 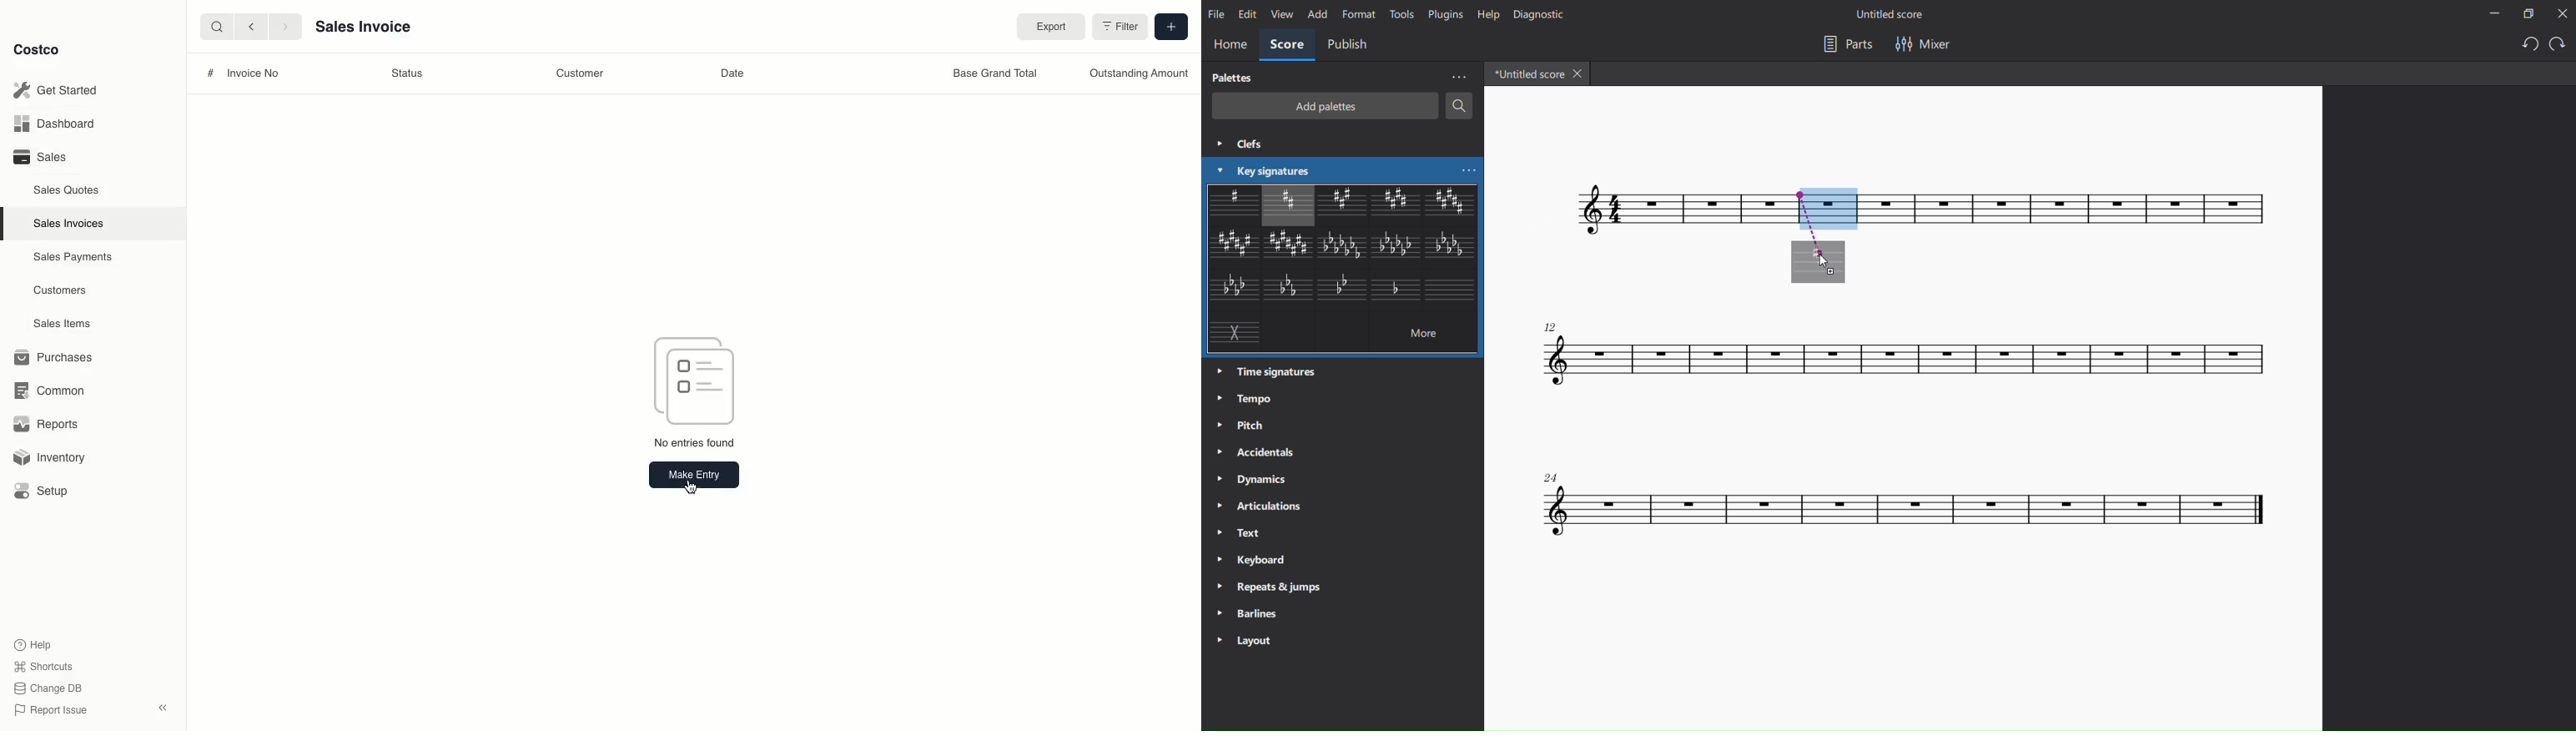 What do you see at coordinates (1281, 14) in the screenshot?
I see `view` at bounding box center [1281, 14].